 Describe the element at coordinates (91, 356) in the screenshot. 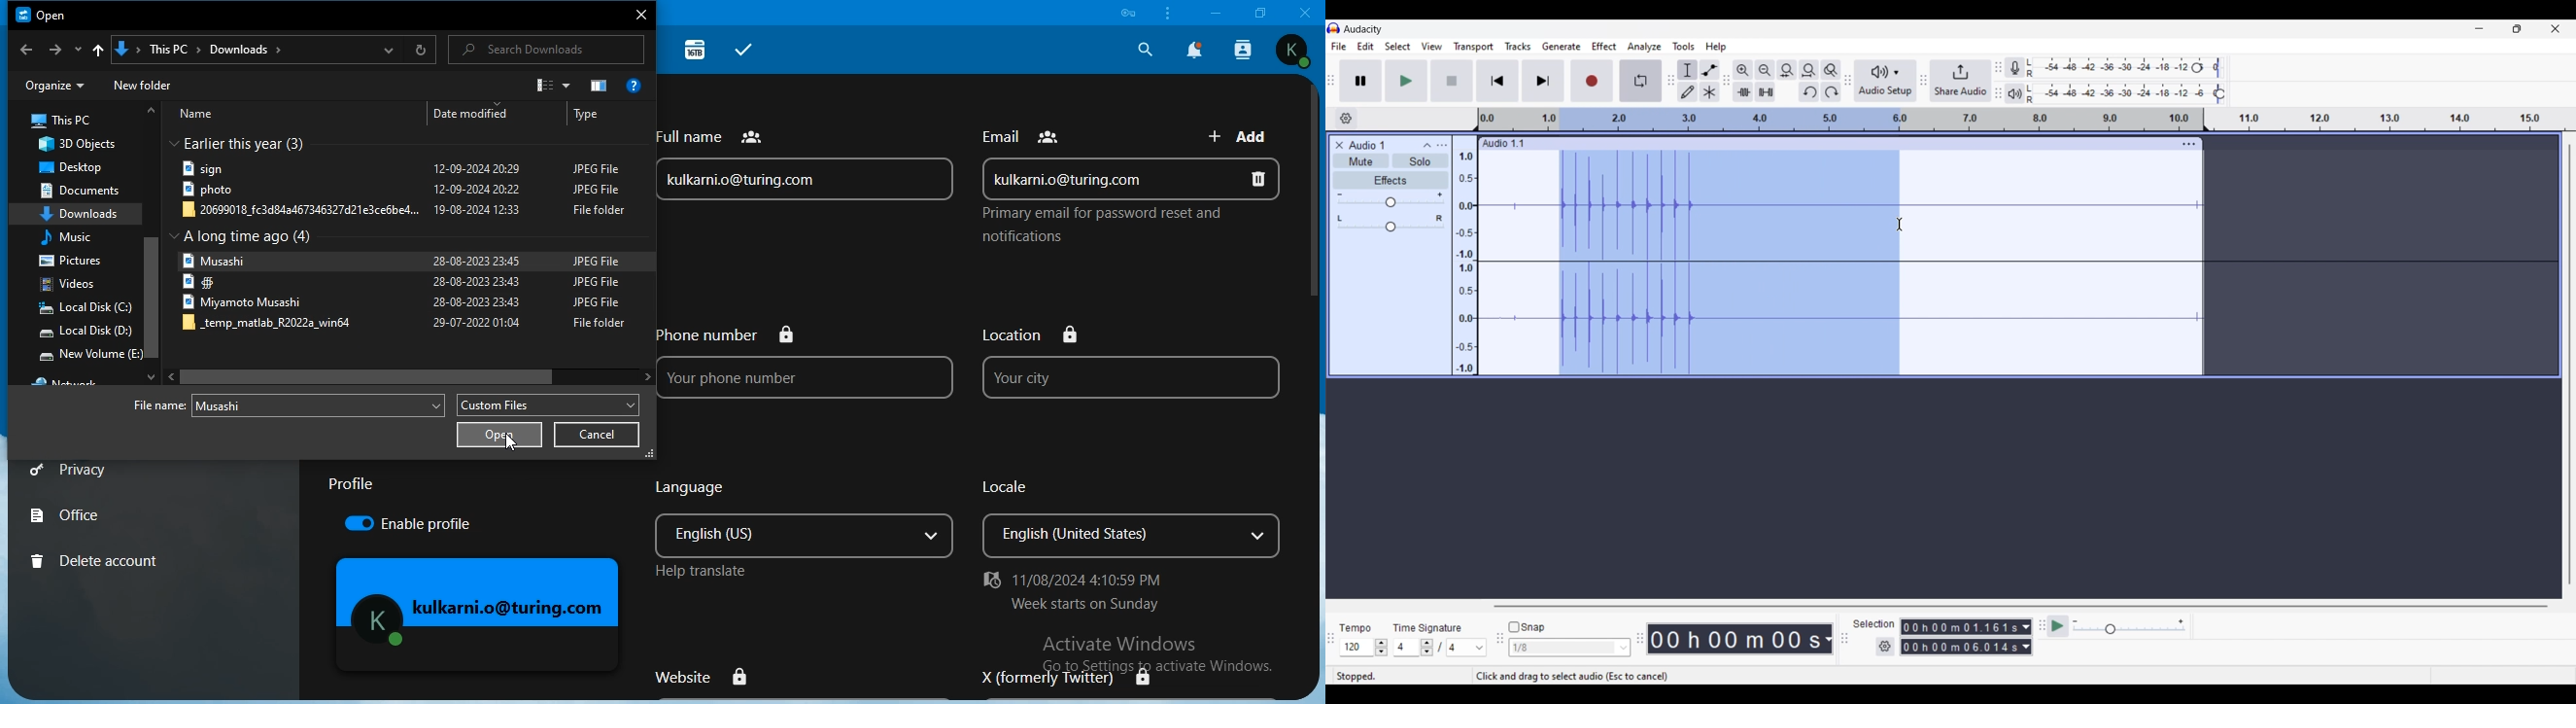

I see `new volume e` at that location.